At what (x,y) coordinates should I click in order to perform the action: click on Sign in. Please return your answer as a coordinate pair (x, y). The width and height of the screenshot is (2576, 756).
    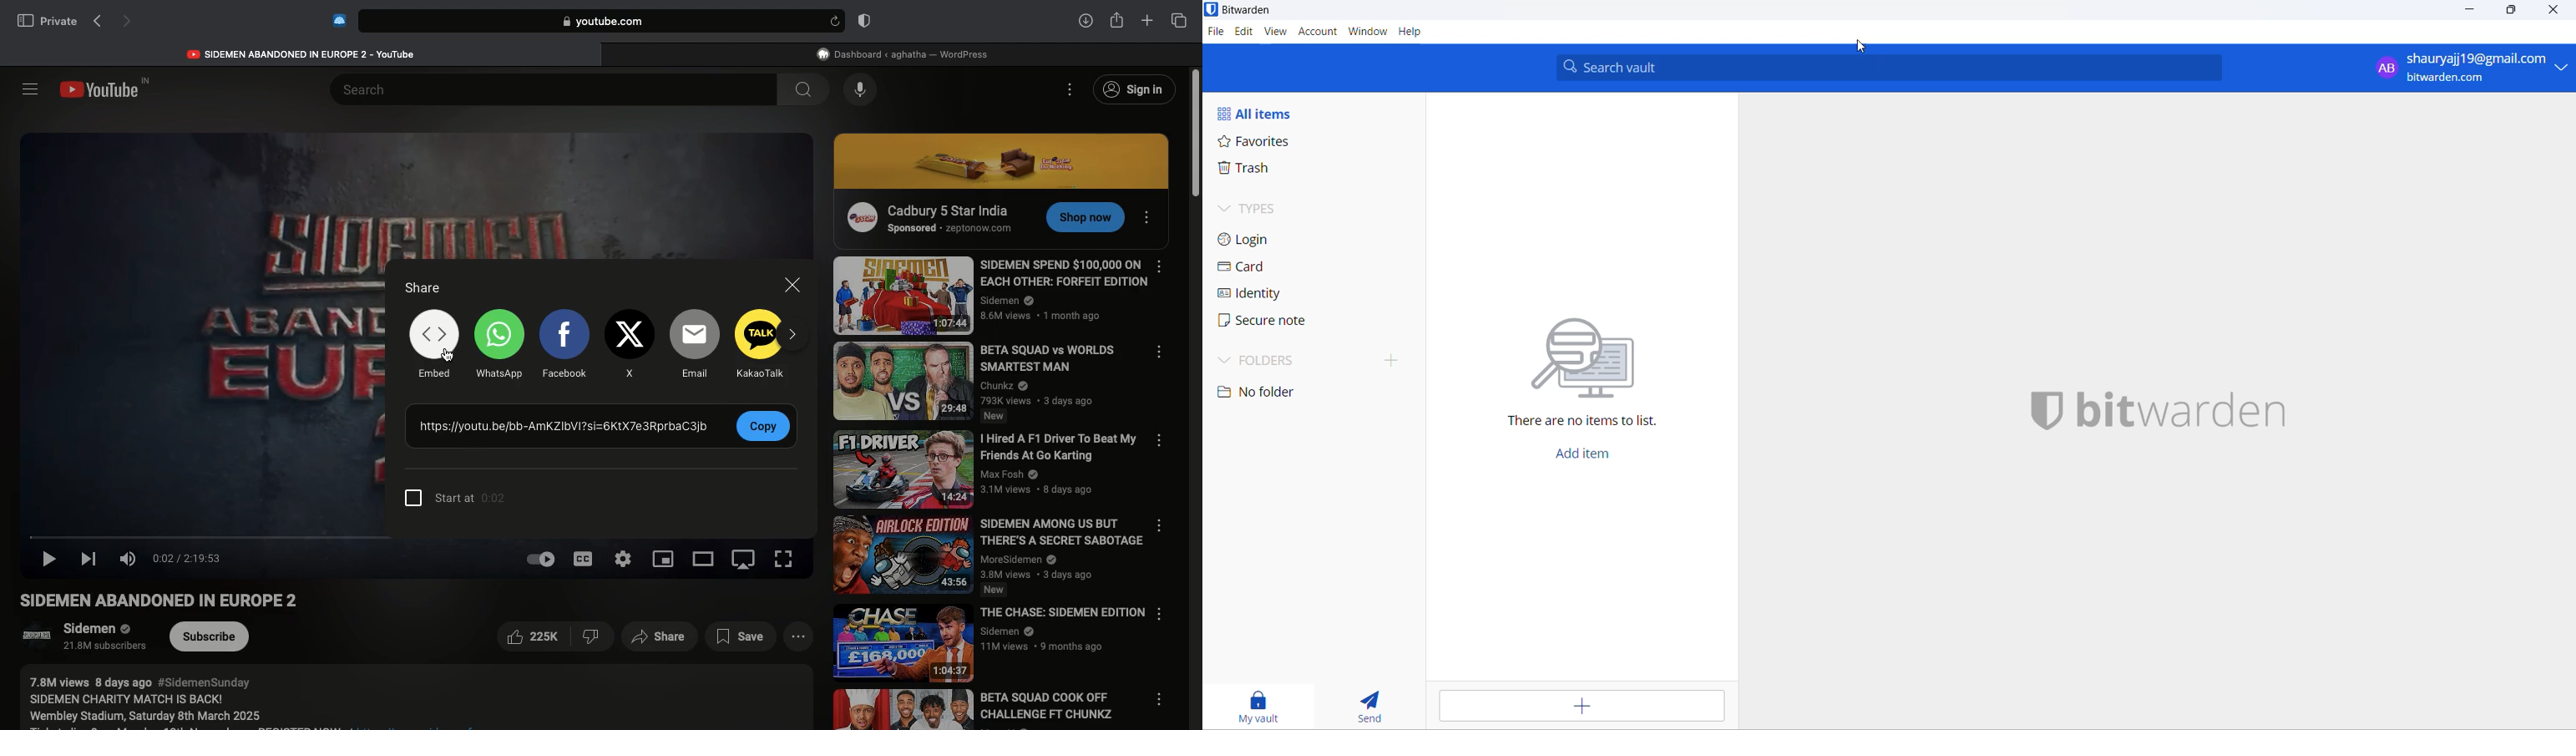
    Looking at the image, I should click on (1133, 90).